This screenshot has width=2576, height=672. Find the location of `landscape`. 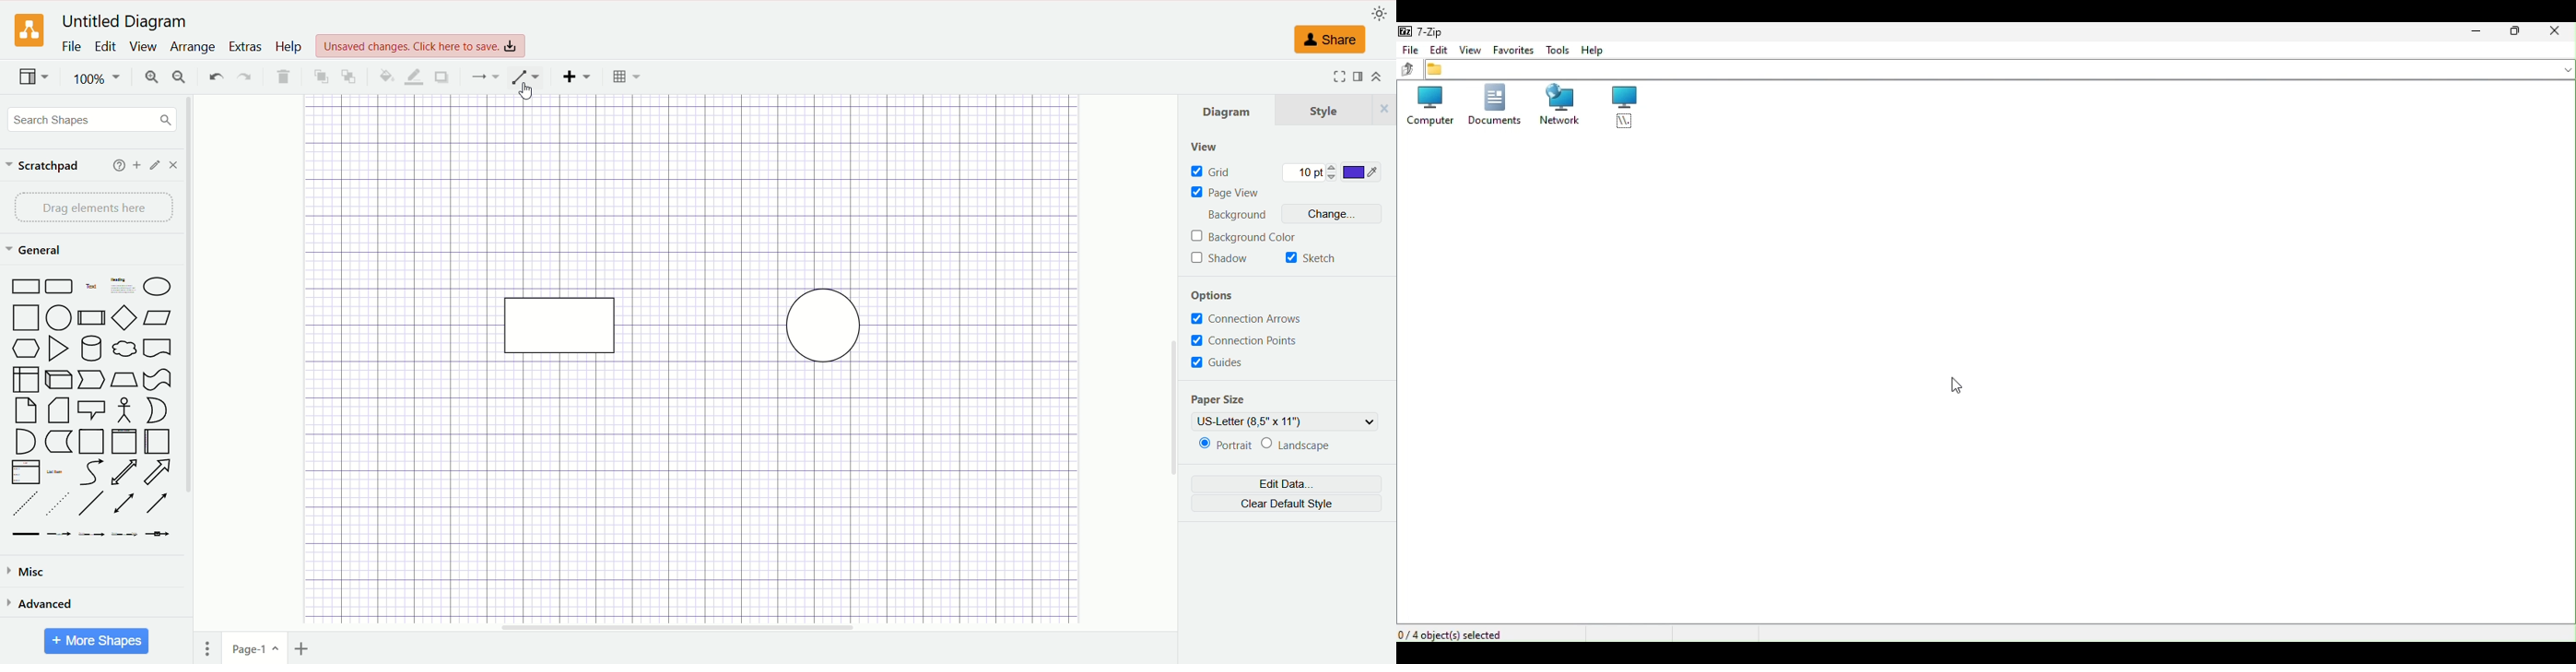

landscape is located at coordinates (1296, 444).